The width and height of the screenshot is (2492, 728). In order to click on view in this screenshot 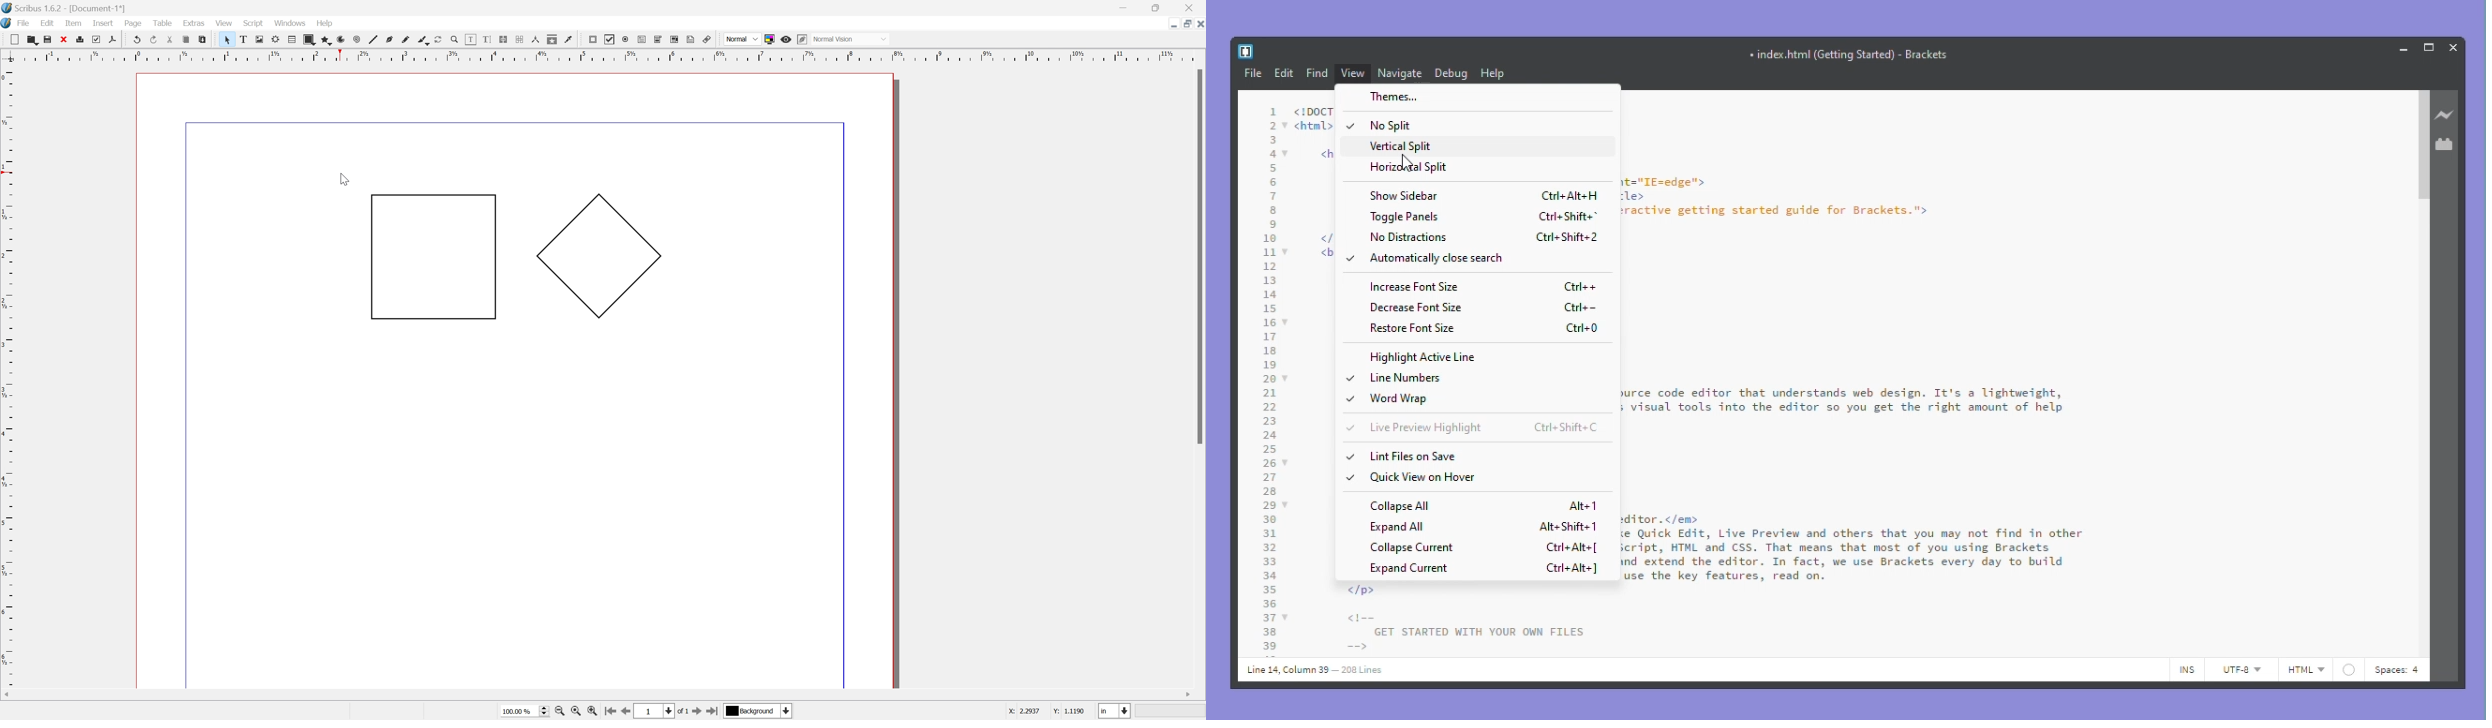, I will do `click(226, 23)`.